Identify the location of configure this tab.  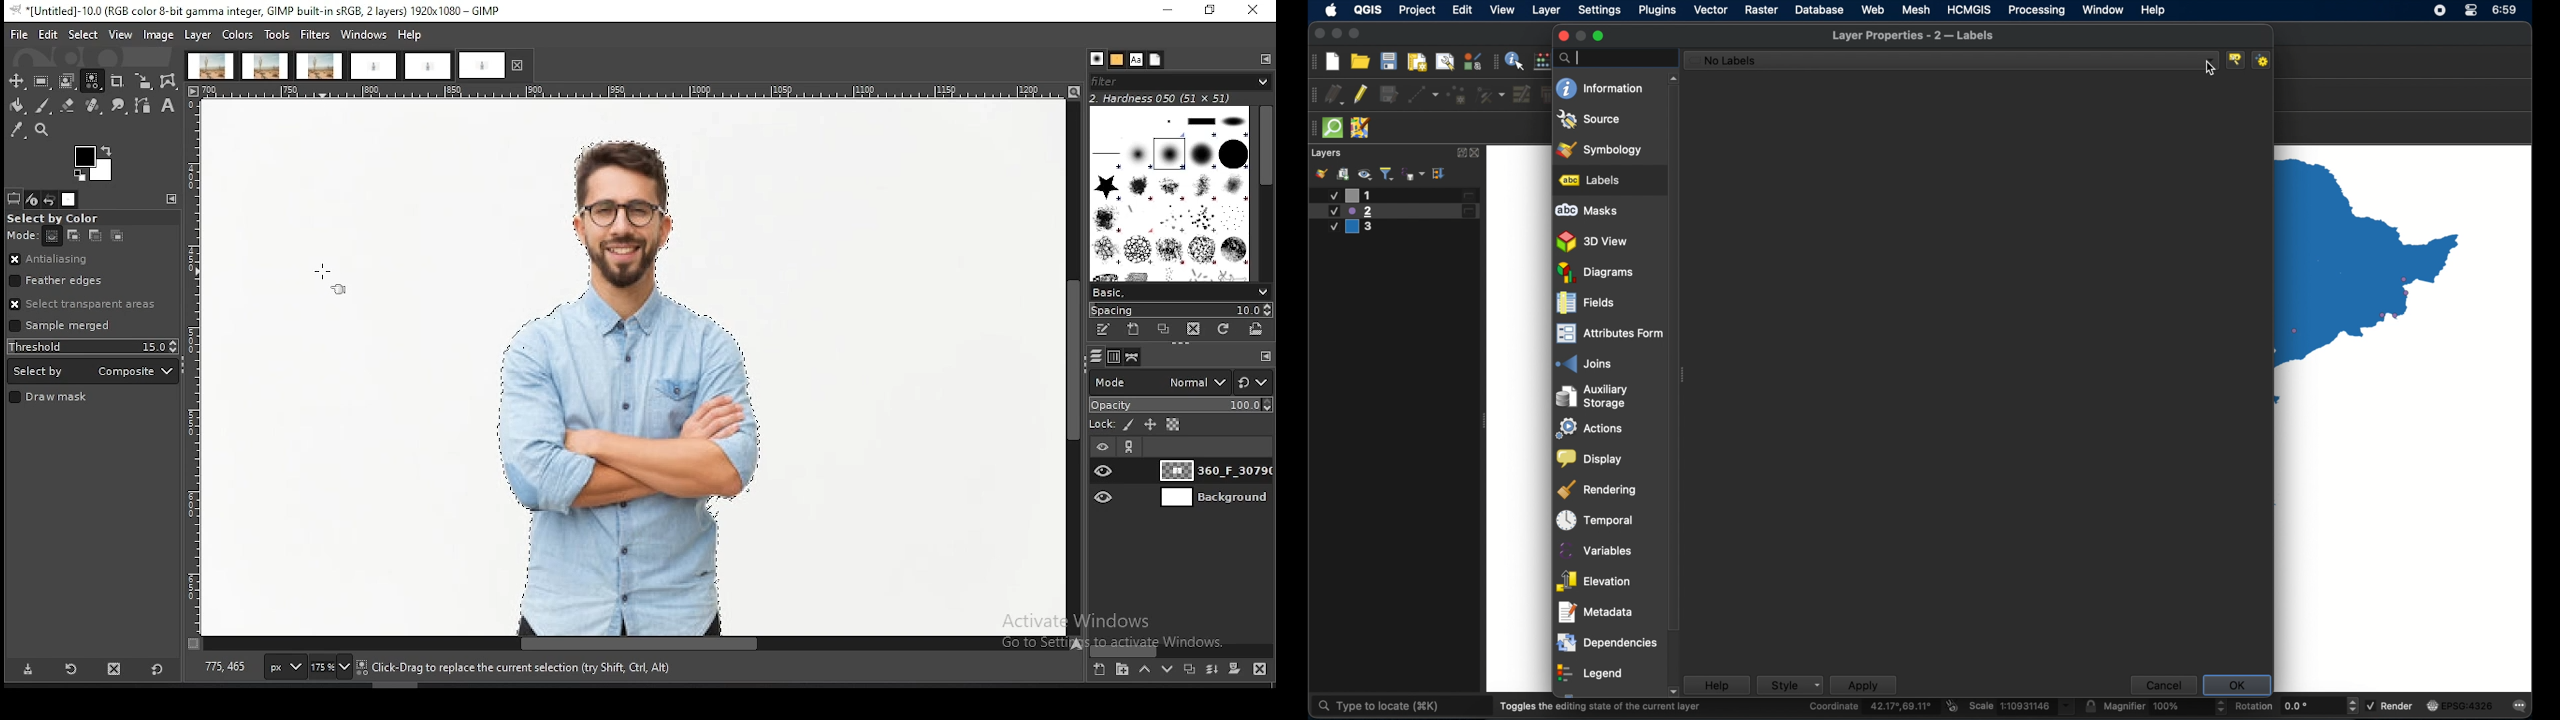
(1263, 356).